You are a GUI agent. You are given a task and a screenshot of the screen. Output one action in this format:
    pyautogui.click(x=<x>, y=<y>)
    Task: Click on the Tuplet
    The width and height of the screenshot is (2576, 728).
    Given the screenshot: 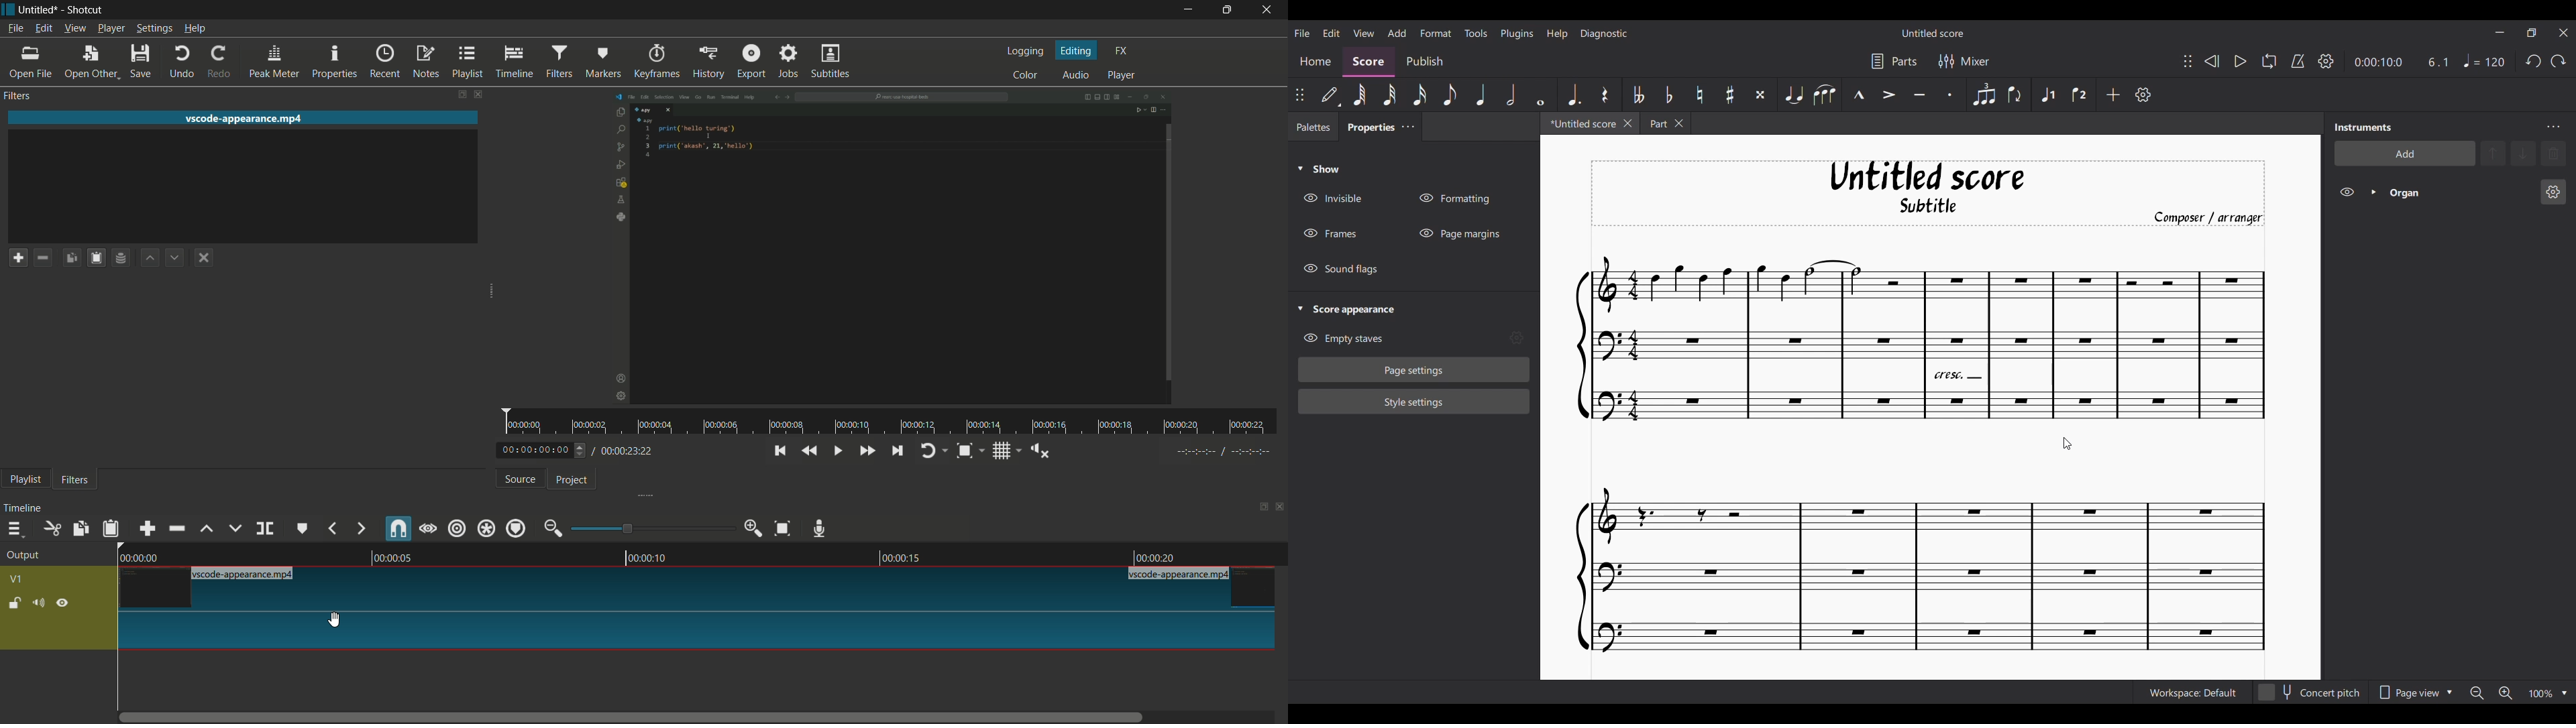 What is the action you would take?
    pyautogui.click(x=1982, y=95)
    